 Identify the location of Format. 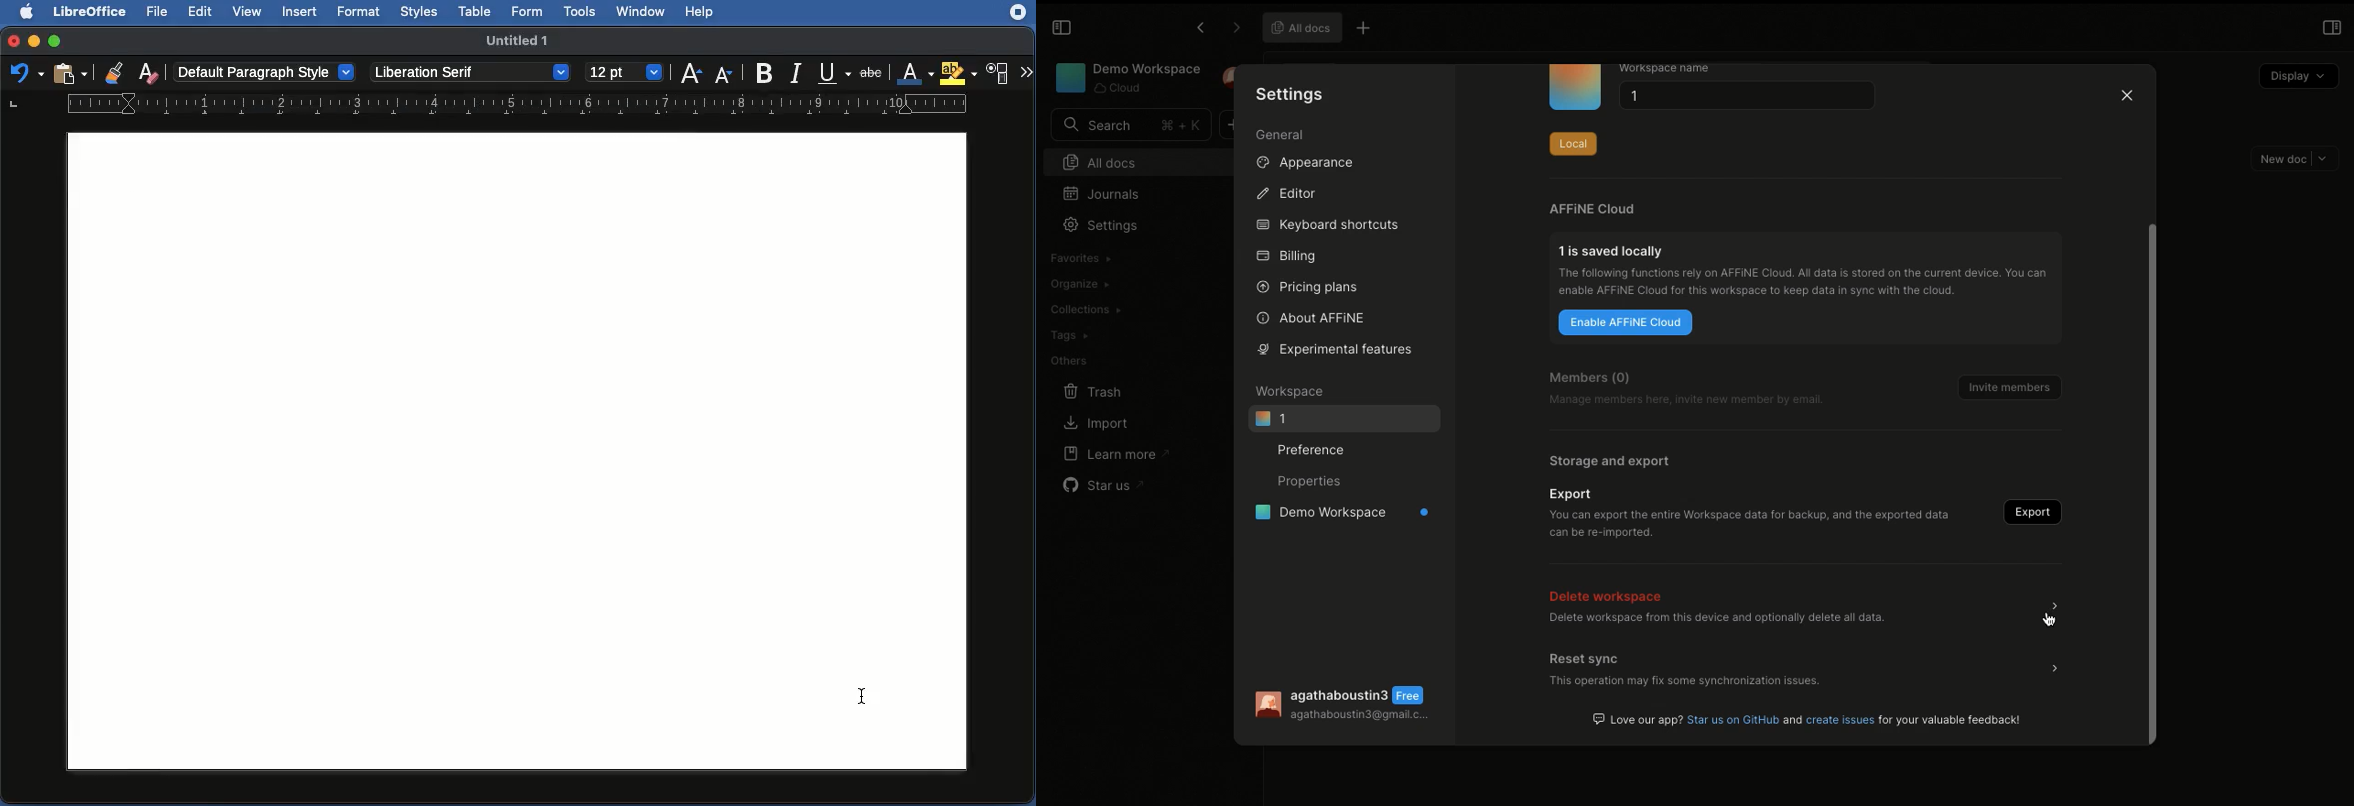
(361, 13).